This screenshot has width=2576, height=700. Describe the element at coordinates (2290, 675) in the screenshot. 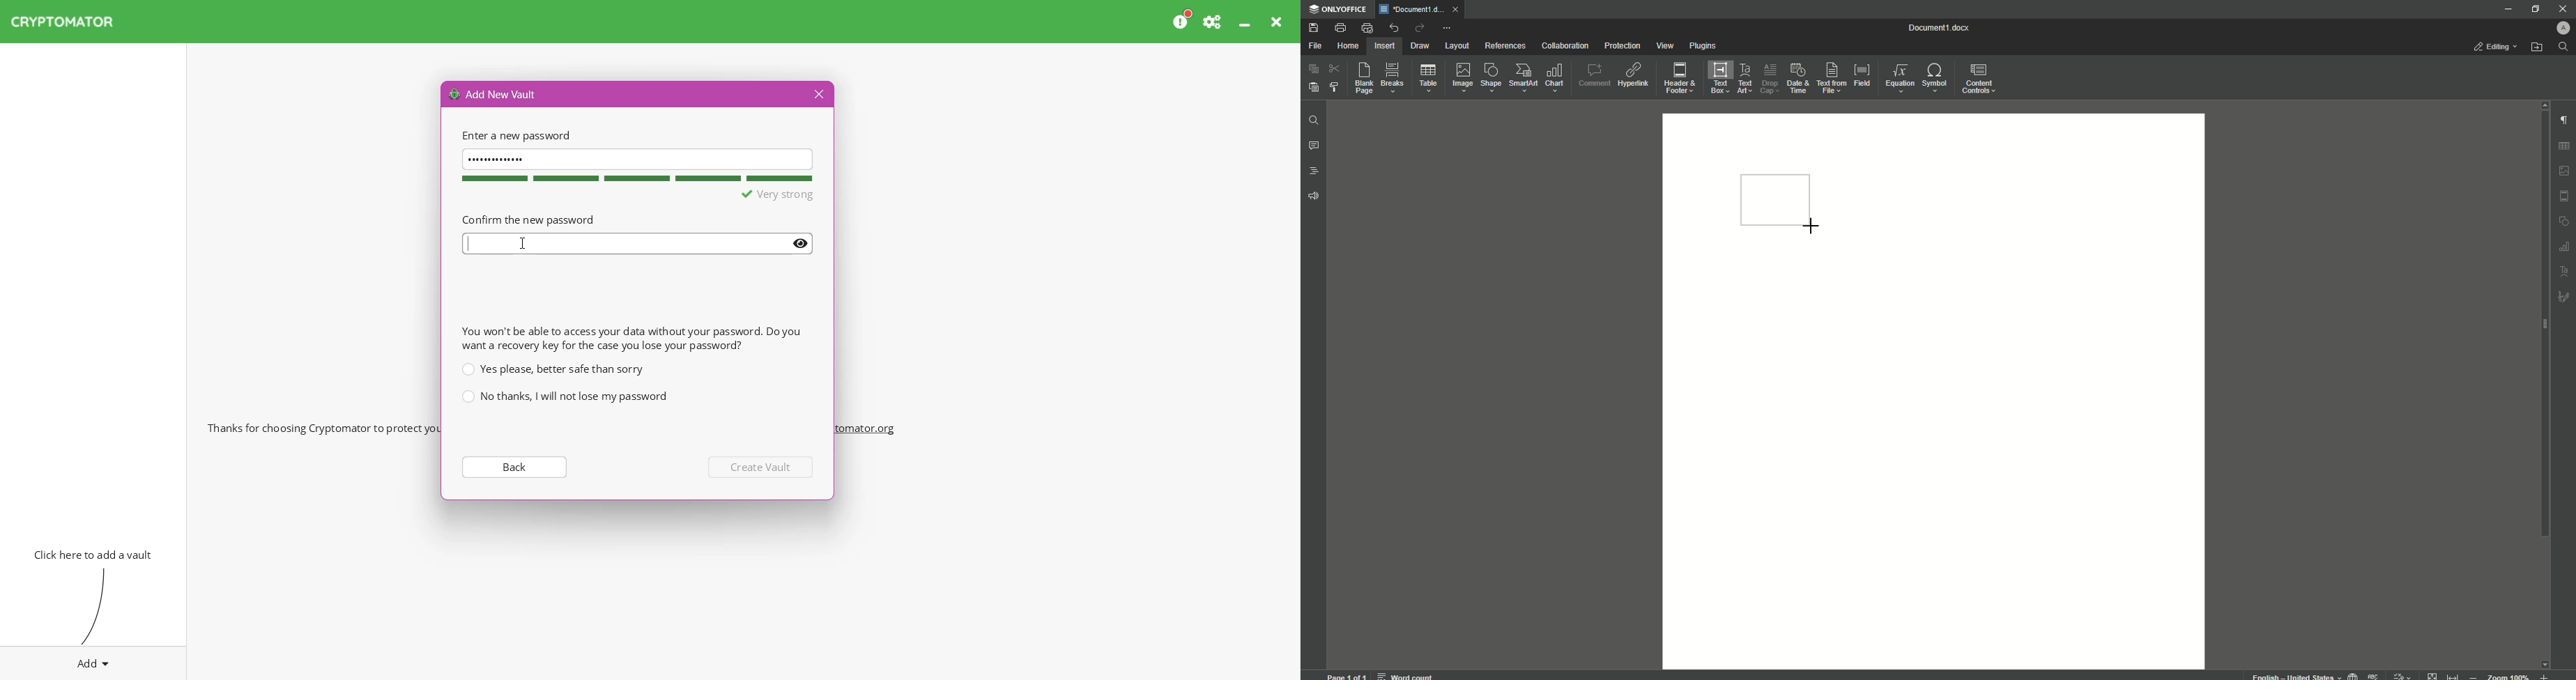

I see `text language` at that location.